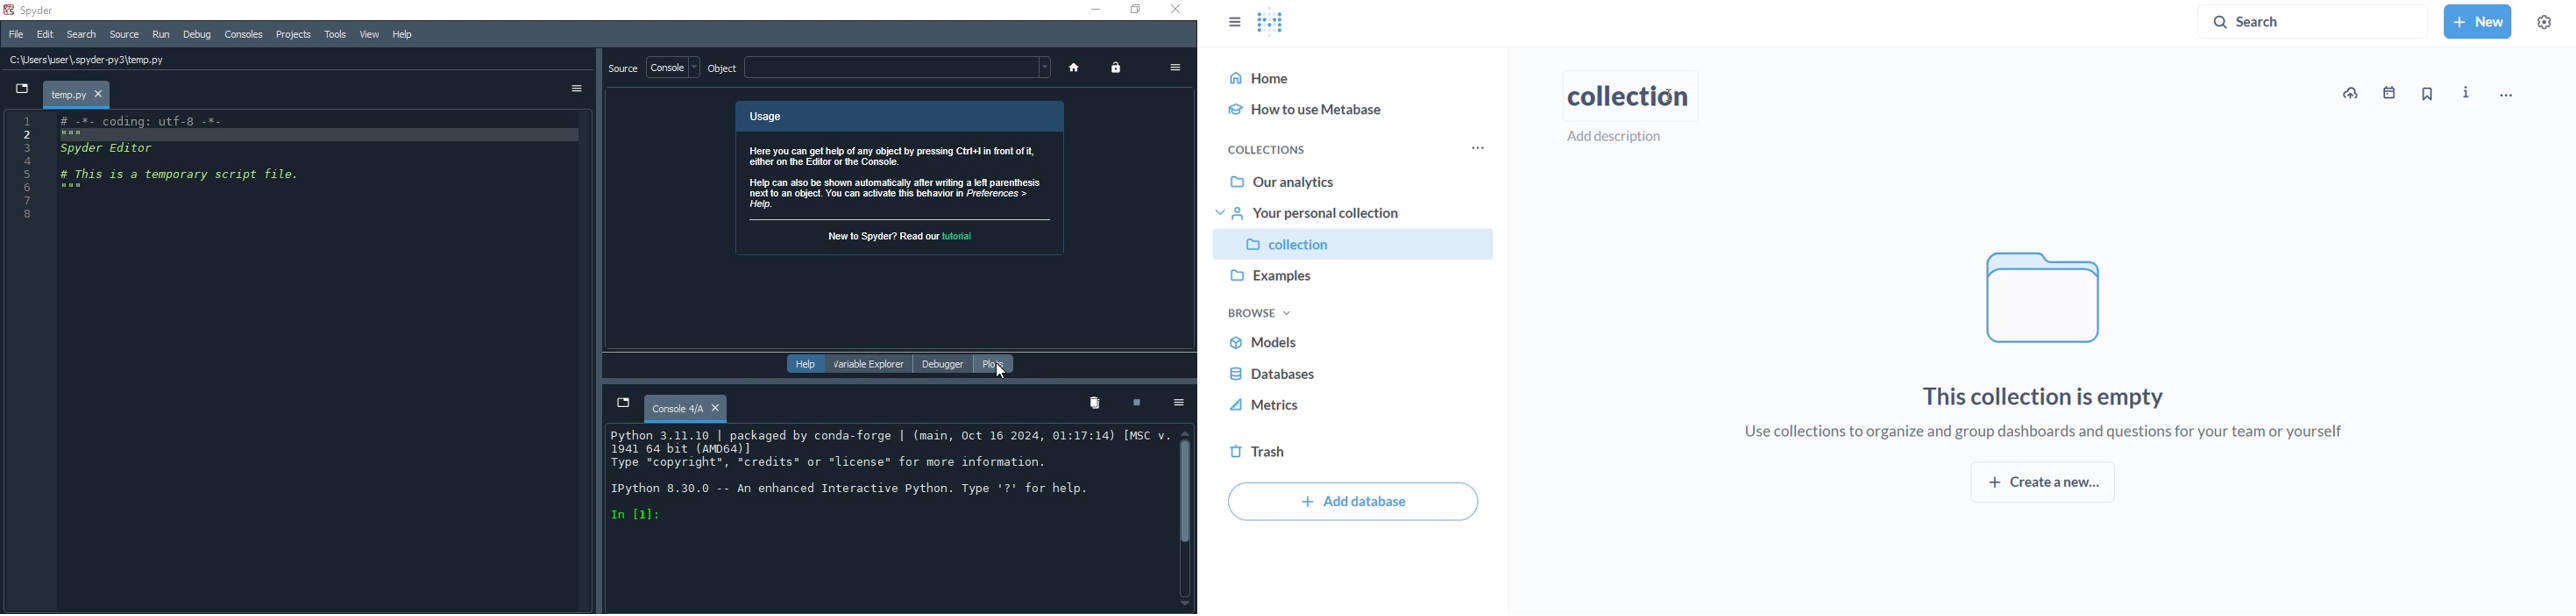 The image size is (2576, 616). Describe the element at coordinates (291, 34) in the screenshot. I see `Projects` at that location.